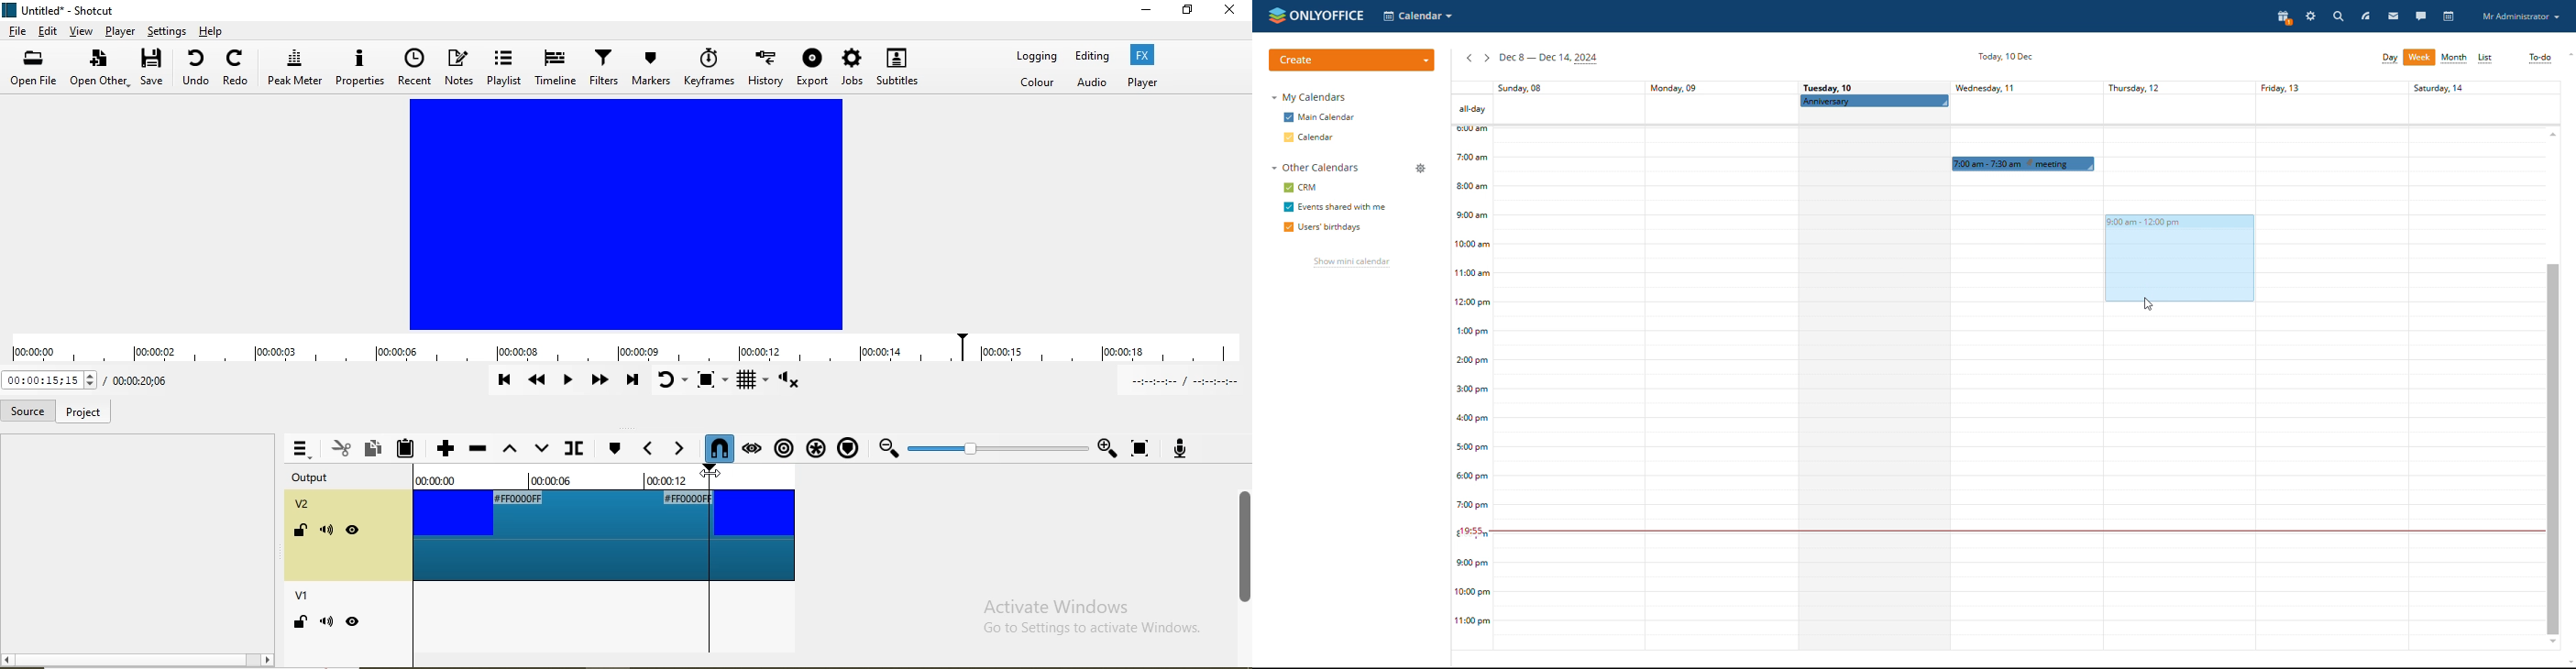  What do you see at coordinates (755, 384) in the screenshot?
I see `Toggle grid display ` at bounding box center [755, 384].